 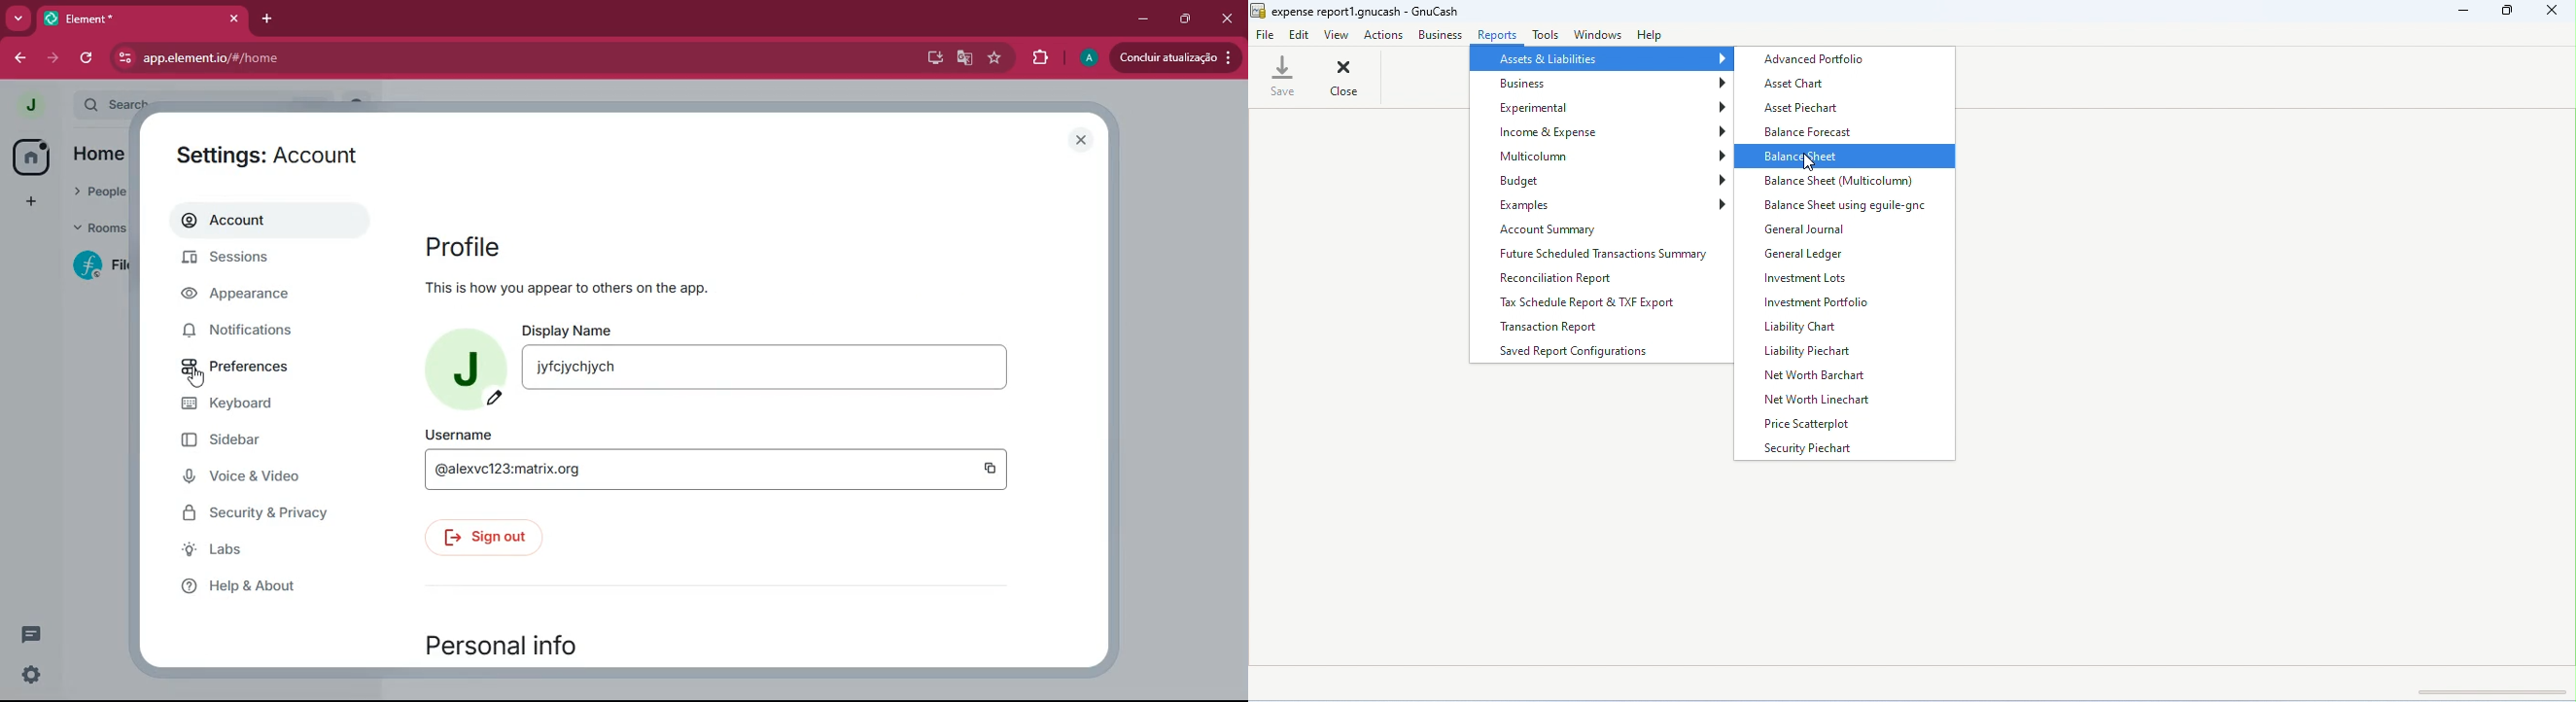 I want to click on add, so click(x=31, y=203).